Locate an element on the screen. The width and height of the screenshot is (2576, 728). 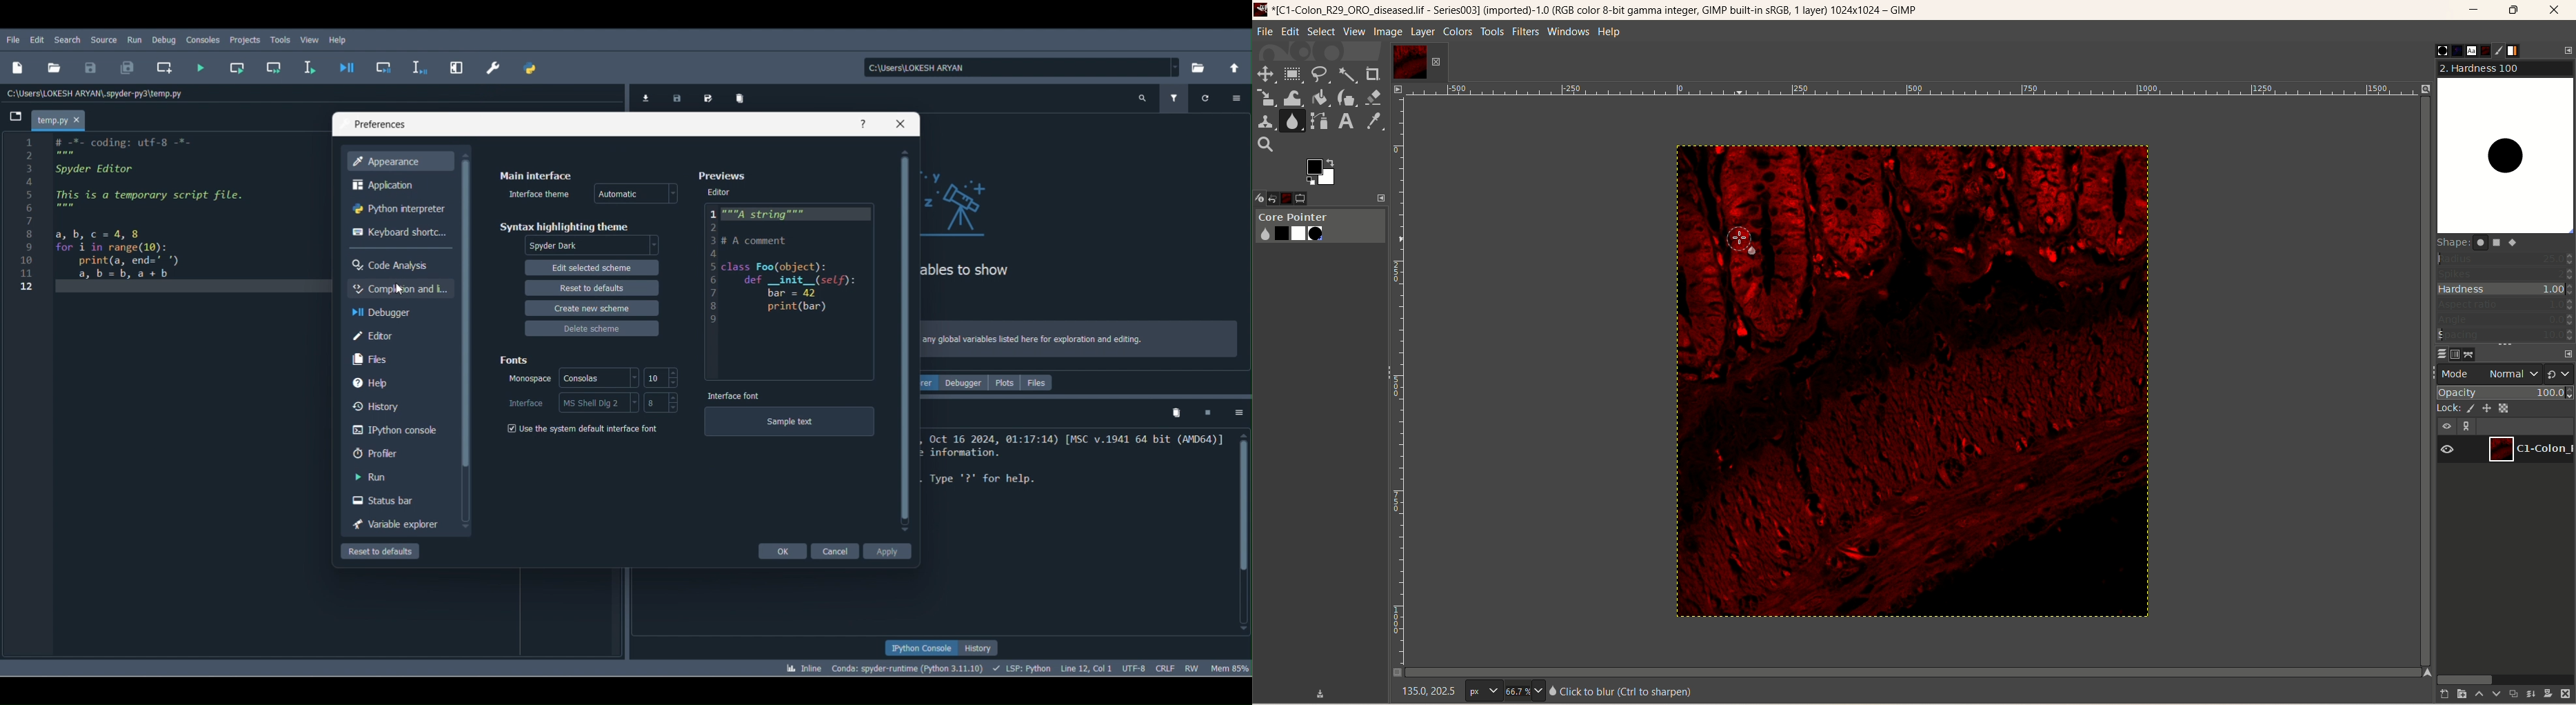
Files is located at coordinates (1042, 383).